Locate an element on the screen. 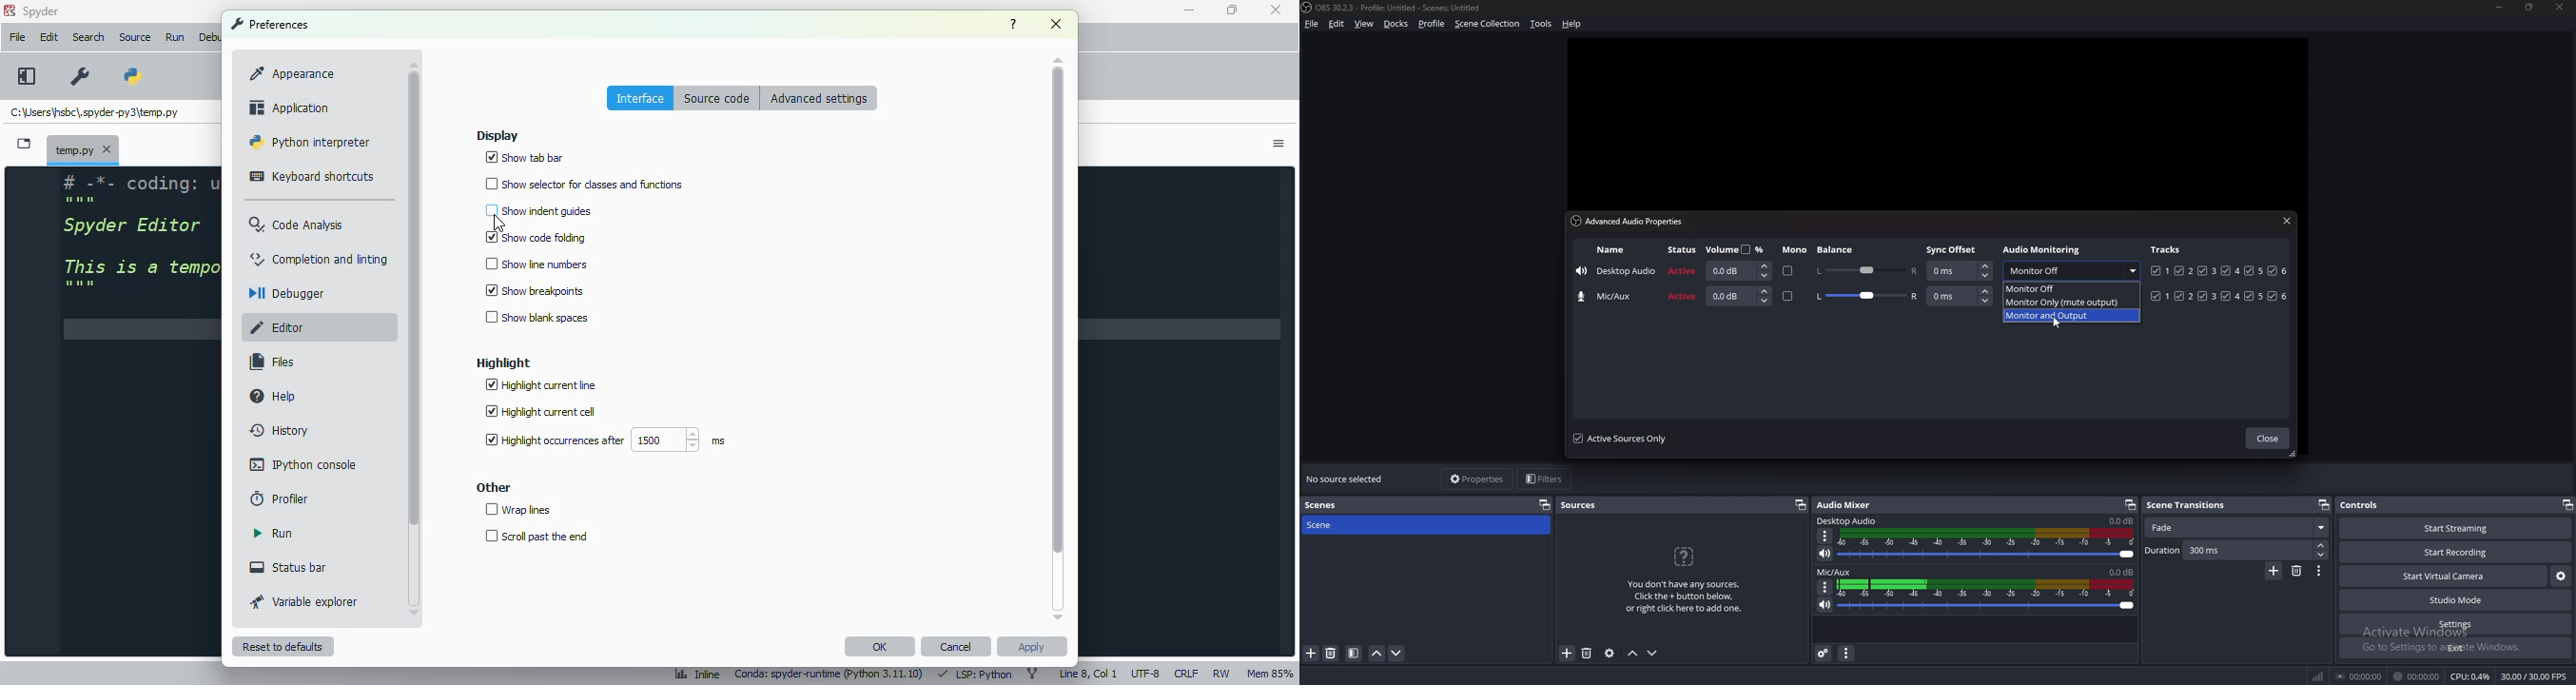  source code is located at coordinates (718, 98).